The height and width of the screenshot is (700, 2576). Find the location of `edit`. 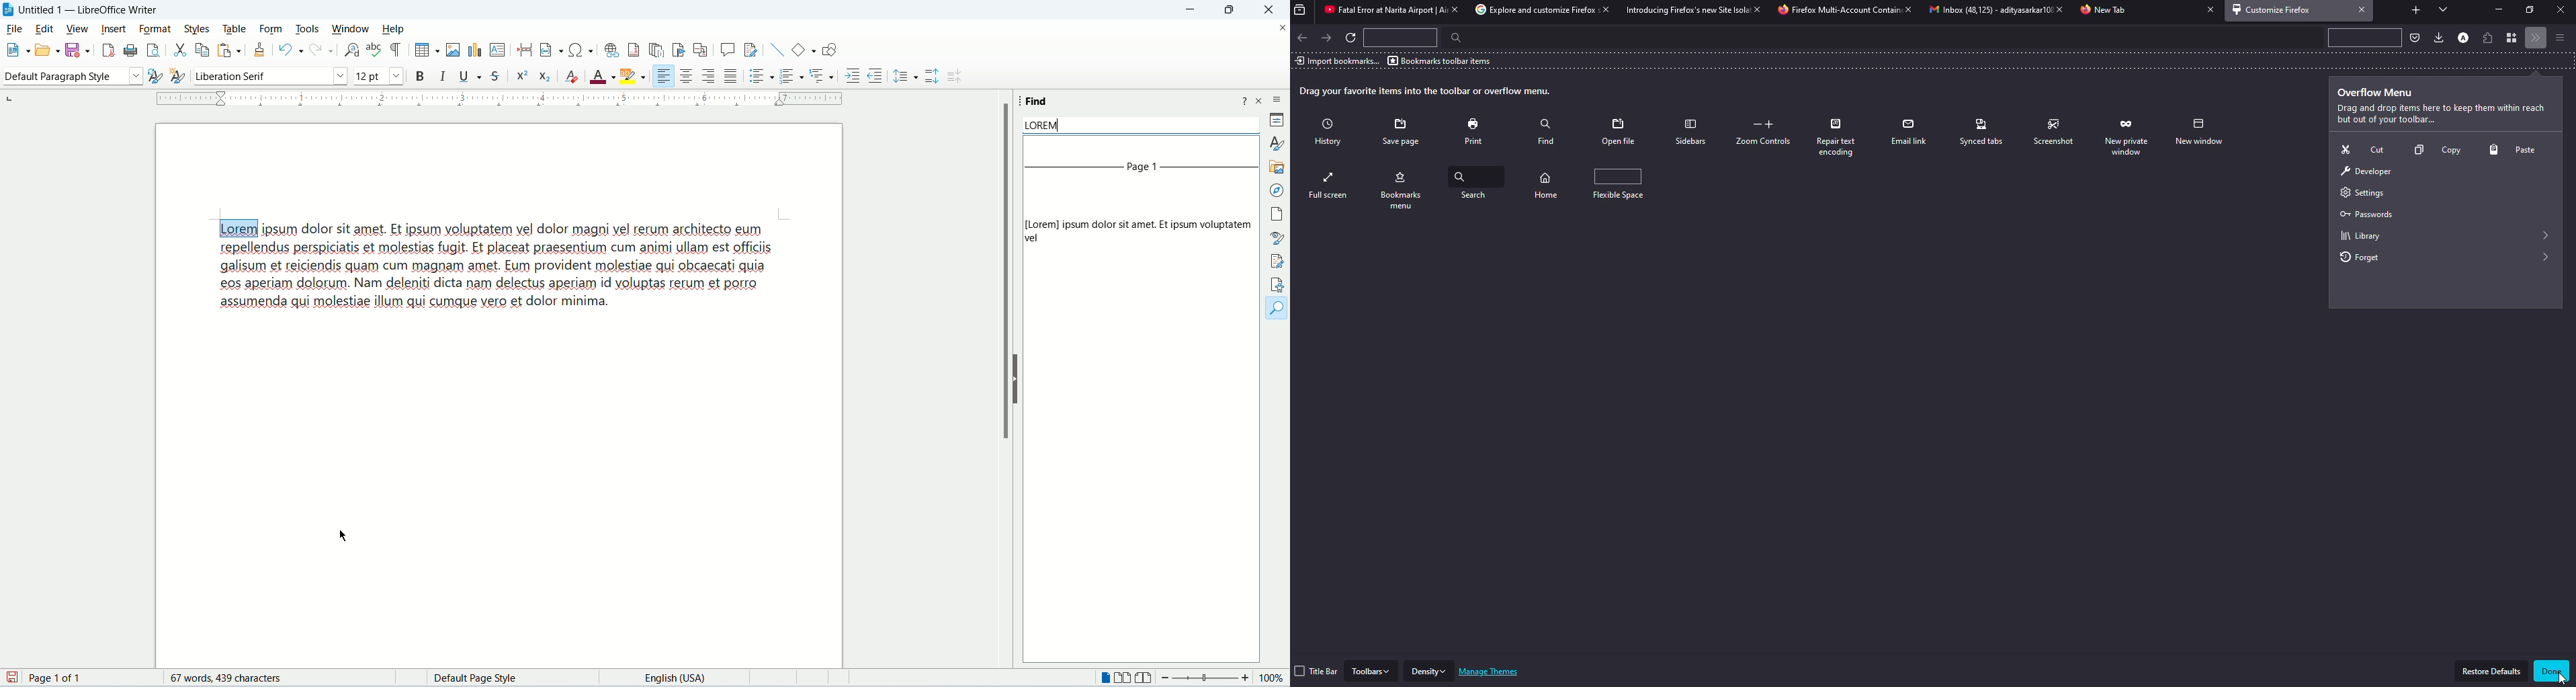

edit is located at coordinates (44, 29).